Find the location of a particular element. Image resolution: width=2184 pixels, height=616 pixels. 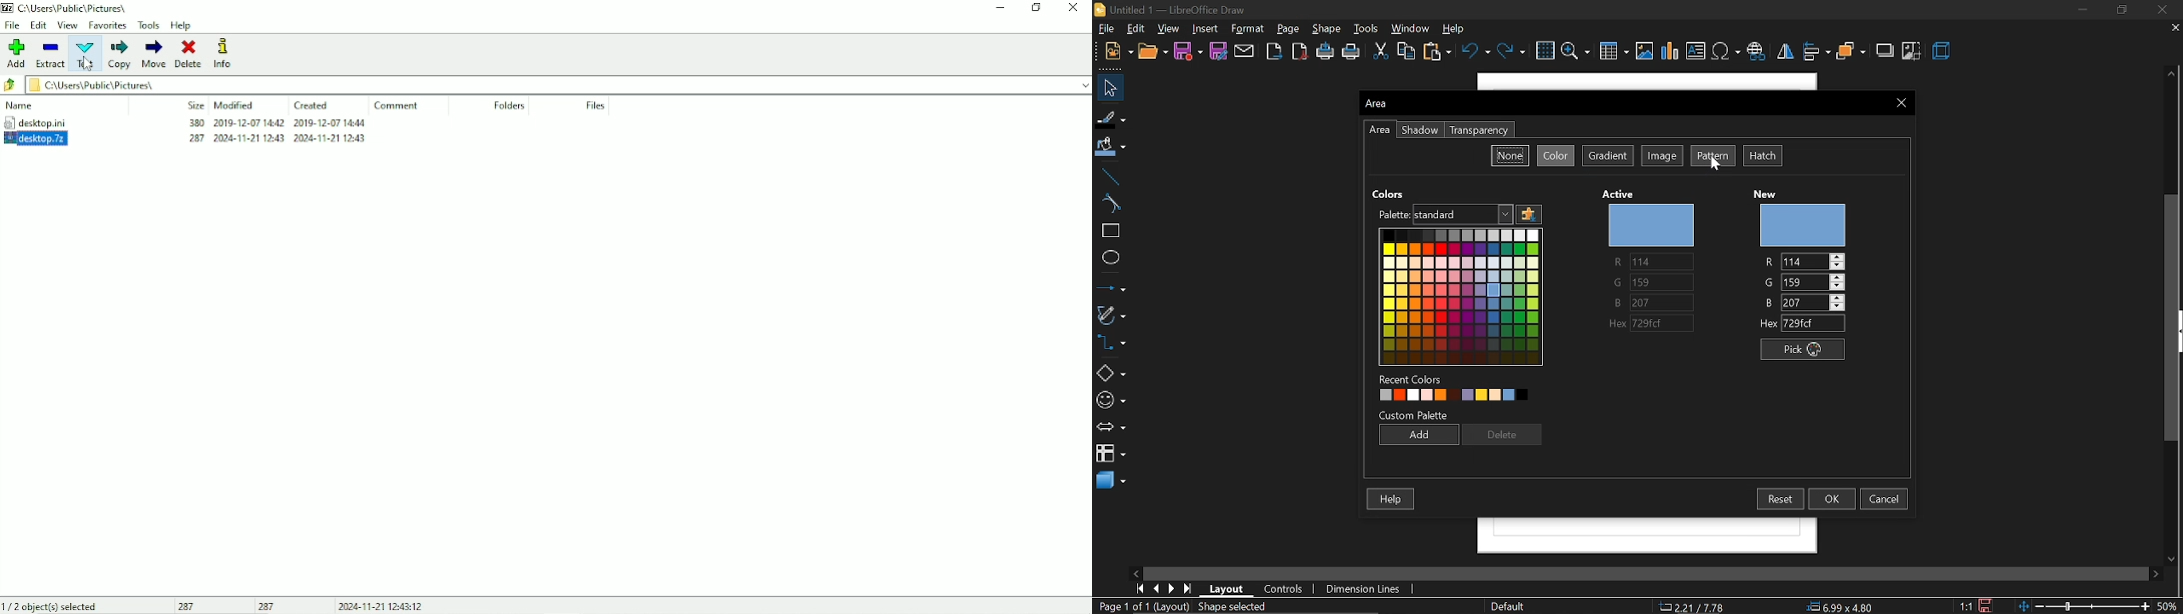

Color pallete is located at coordinates (1463, 296).